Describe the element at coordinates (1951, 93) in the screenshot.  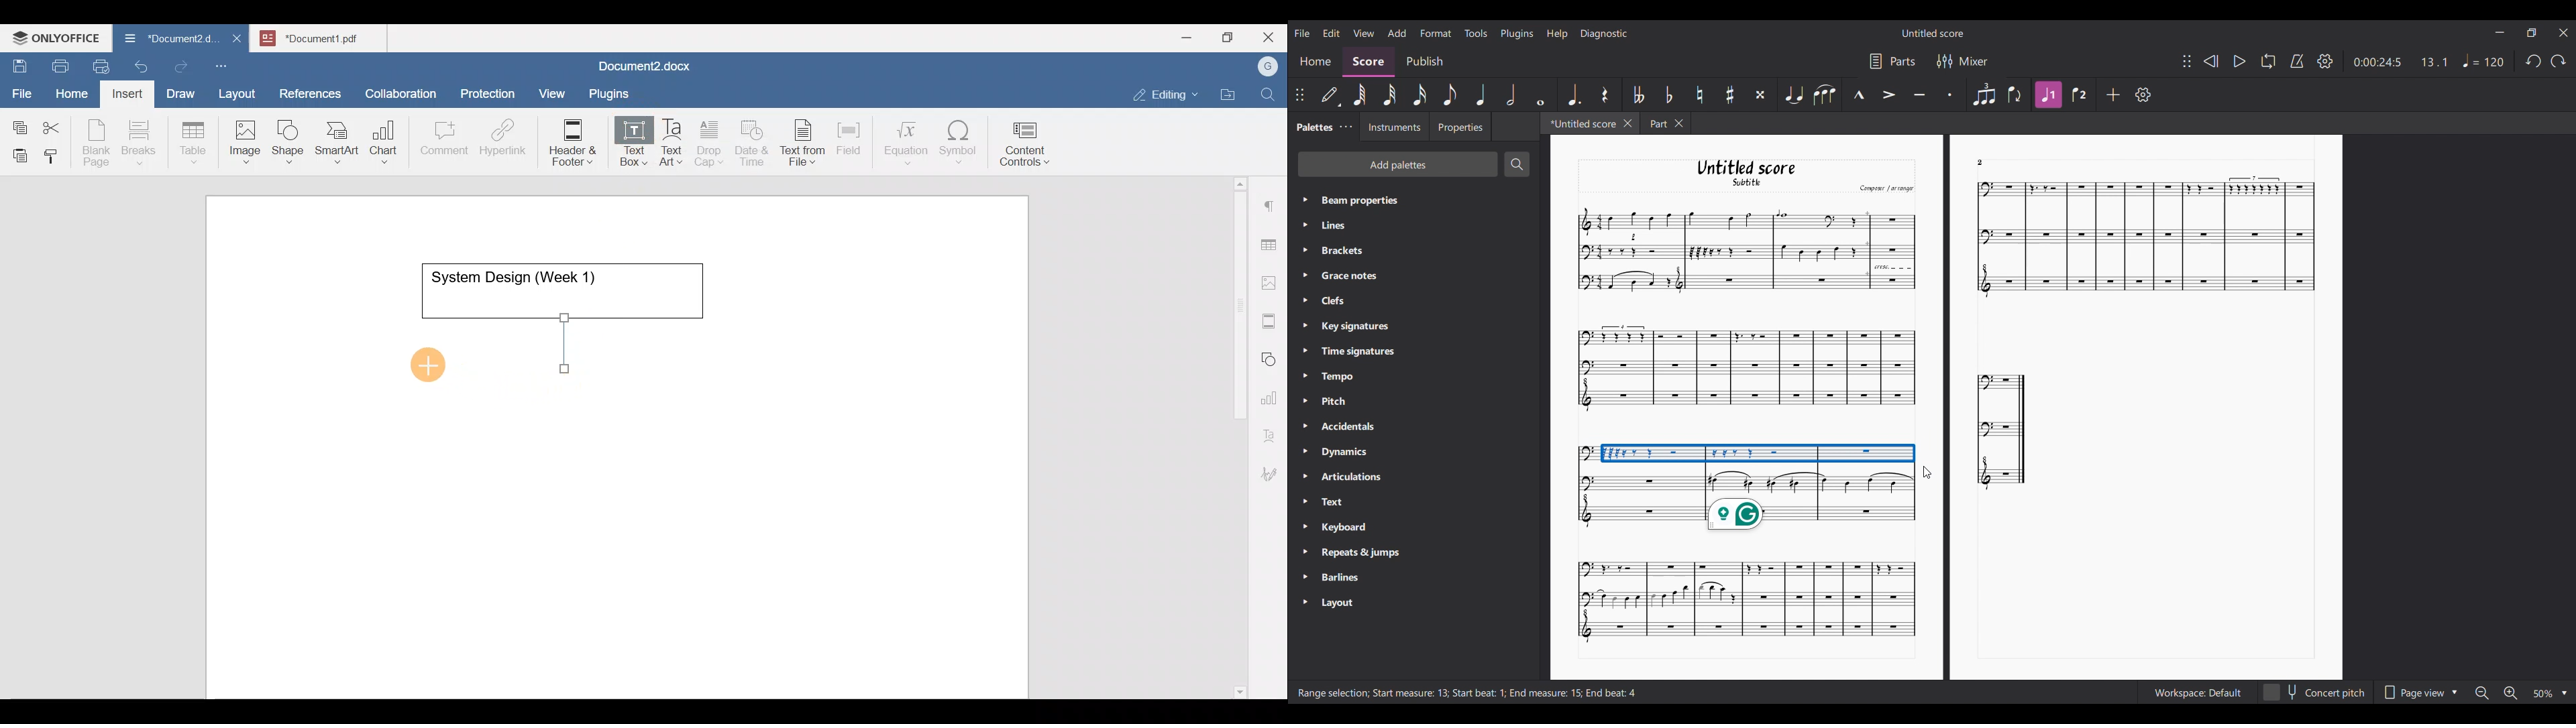
I see `Staccato ` at that location.